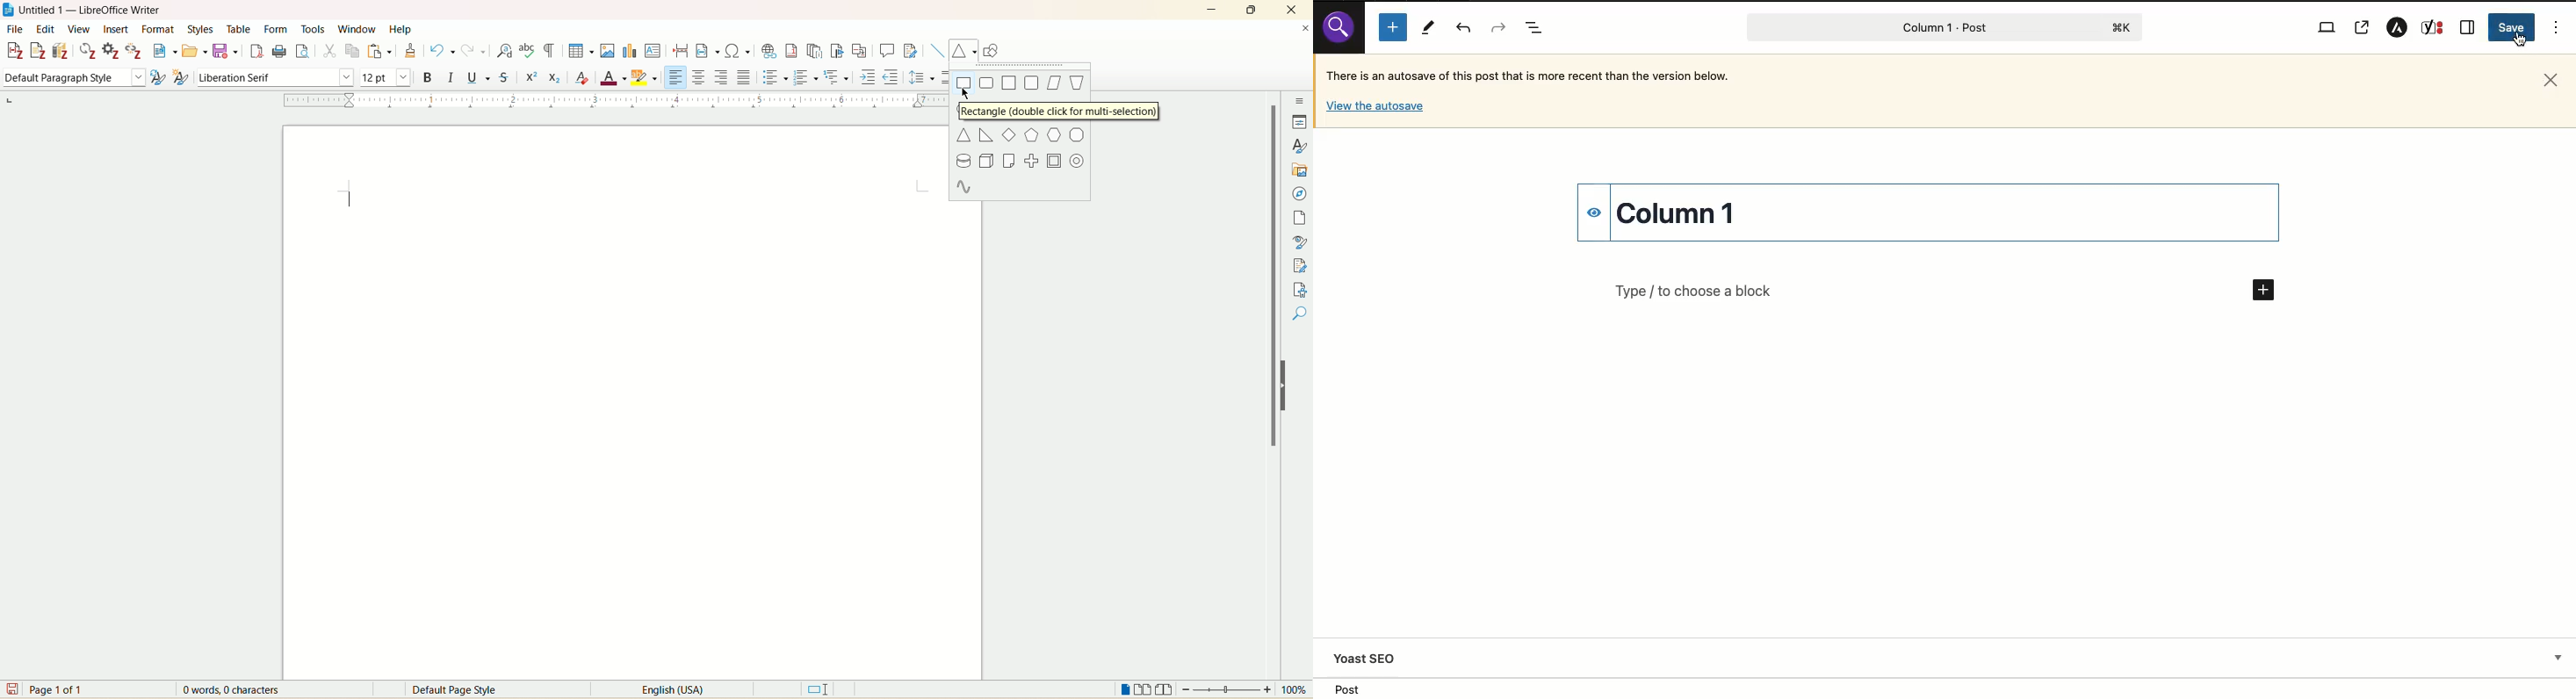 The image size is (2576, 700). What do you see at coordinates (1300, 122) in the screenshot?
I see `properties` at bounding box center [1300, 122].